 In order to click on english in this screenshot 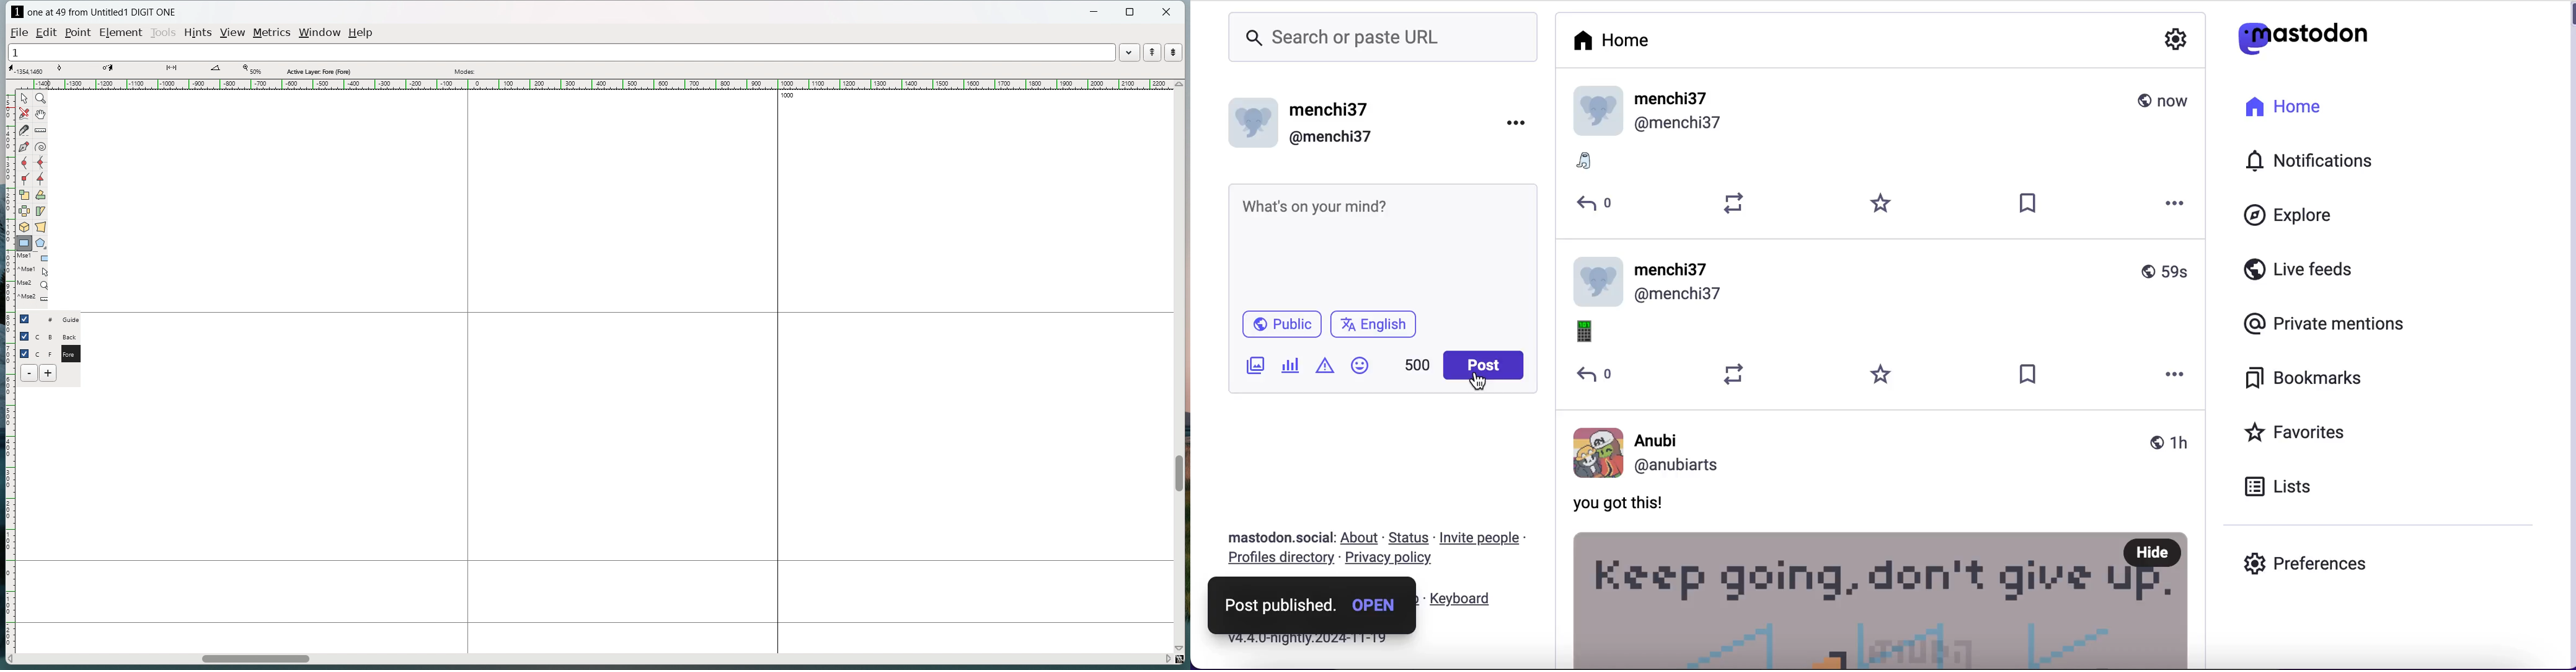, I will do `click(1375, 325)`.